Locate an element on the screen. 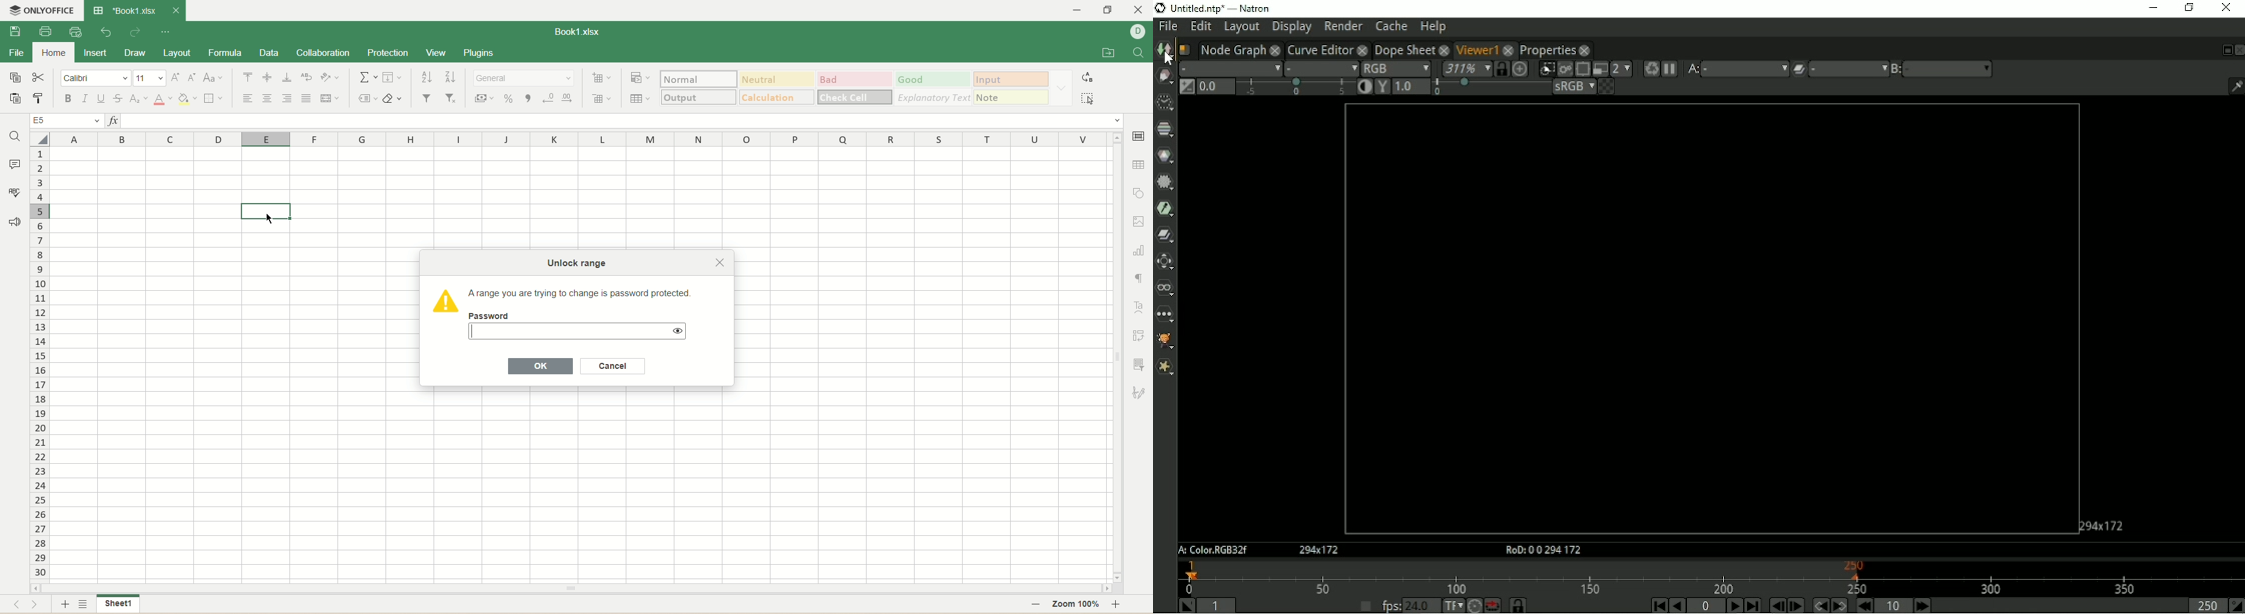  horizontal scroll is located at coordinates (570, 589).